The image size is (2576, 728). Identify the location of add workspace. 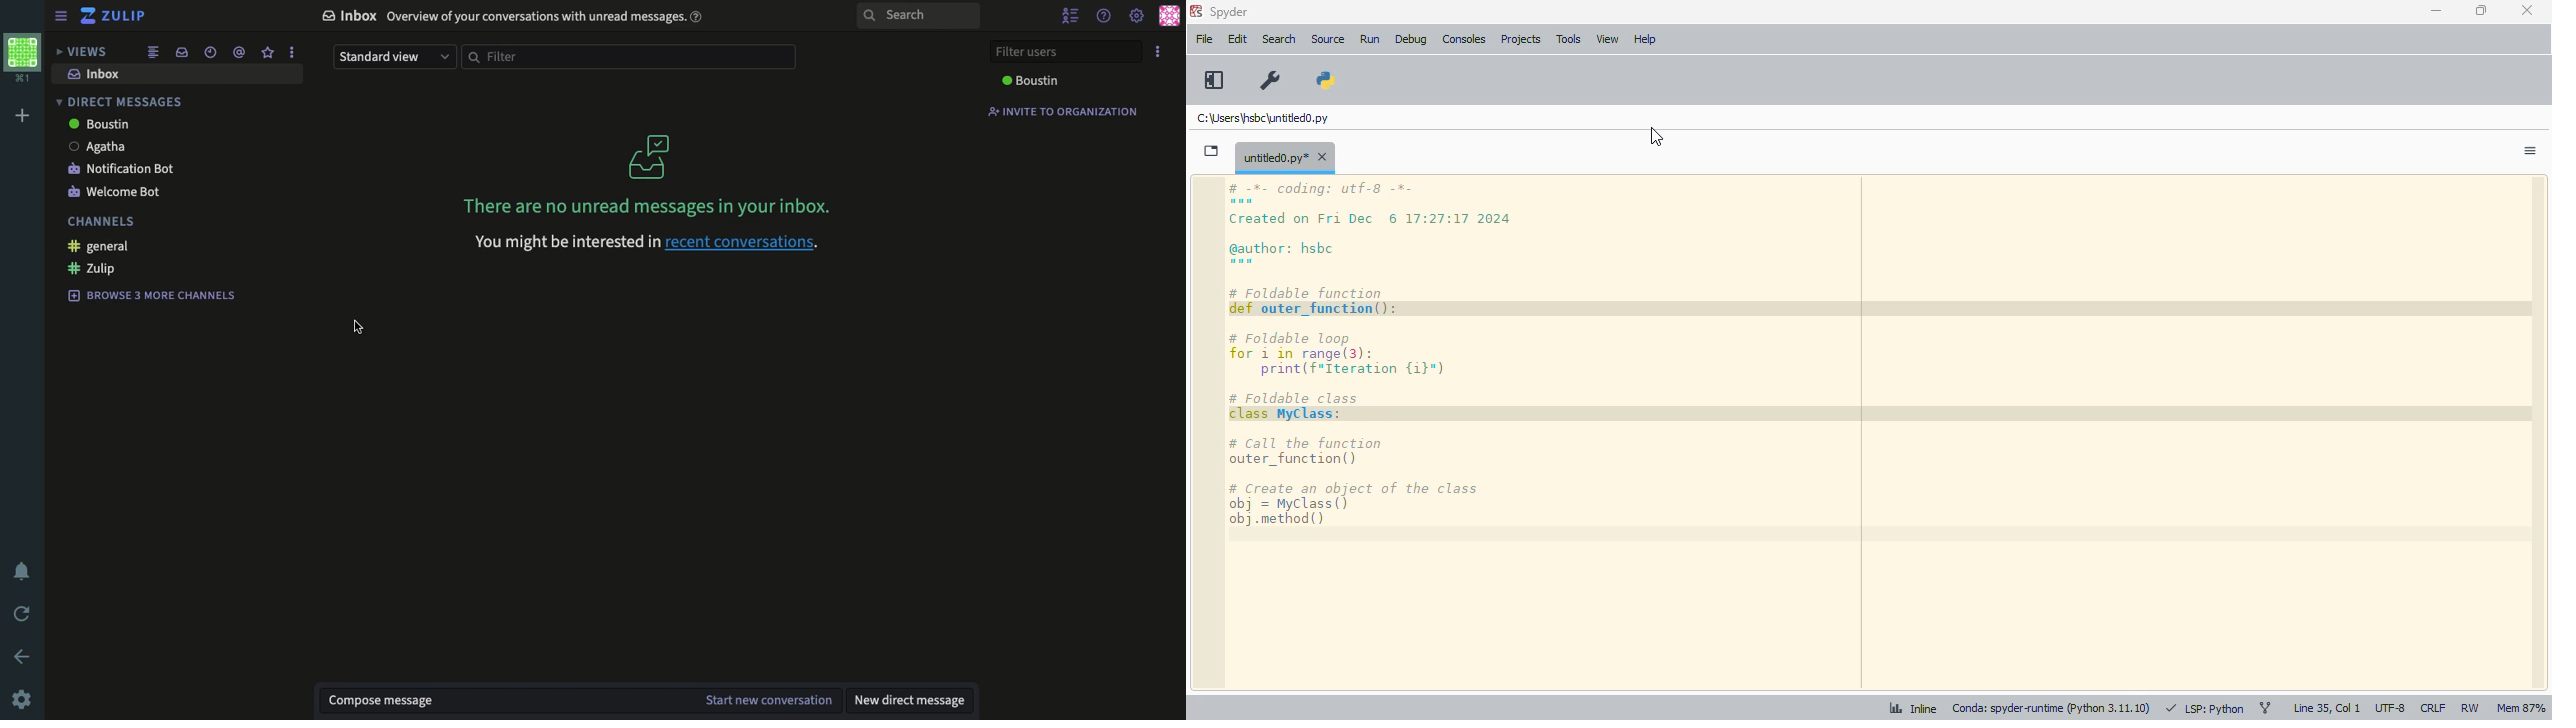
(25, 117).